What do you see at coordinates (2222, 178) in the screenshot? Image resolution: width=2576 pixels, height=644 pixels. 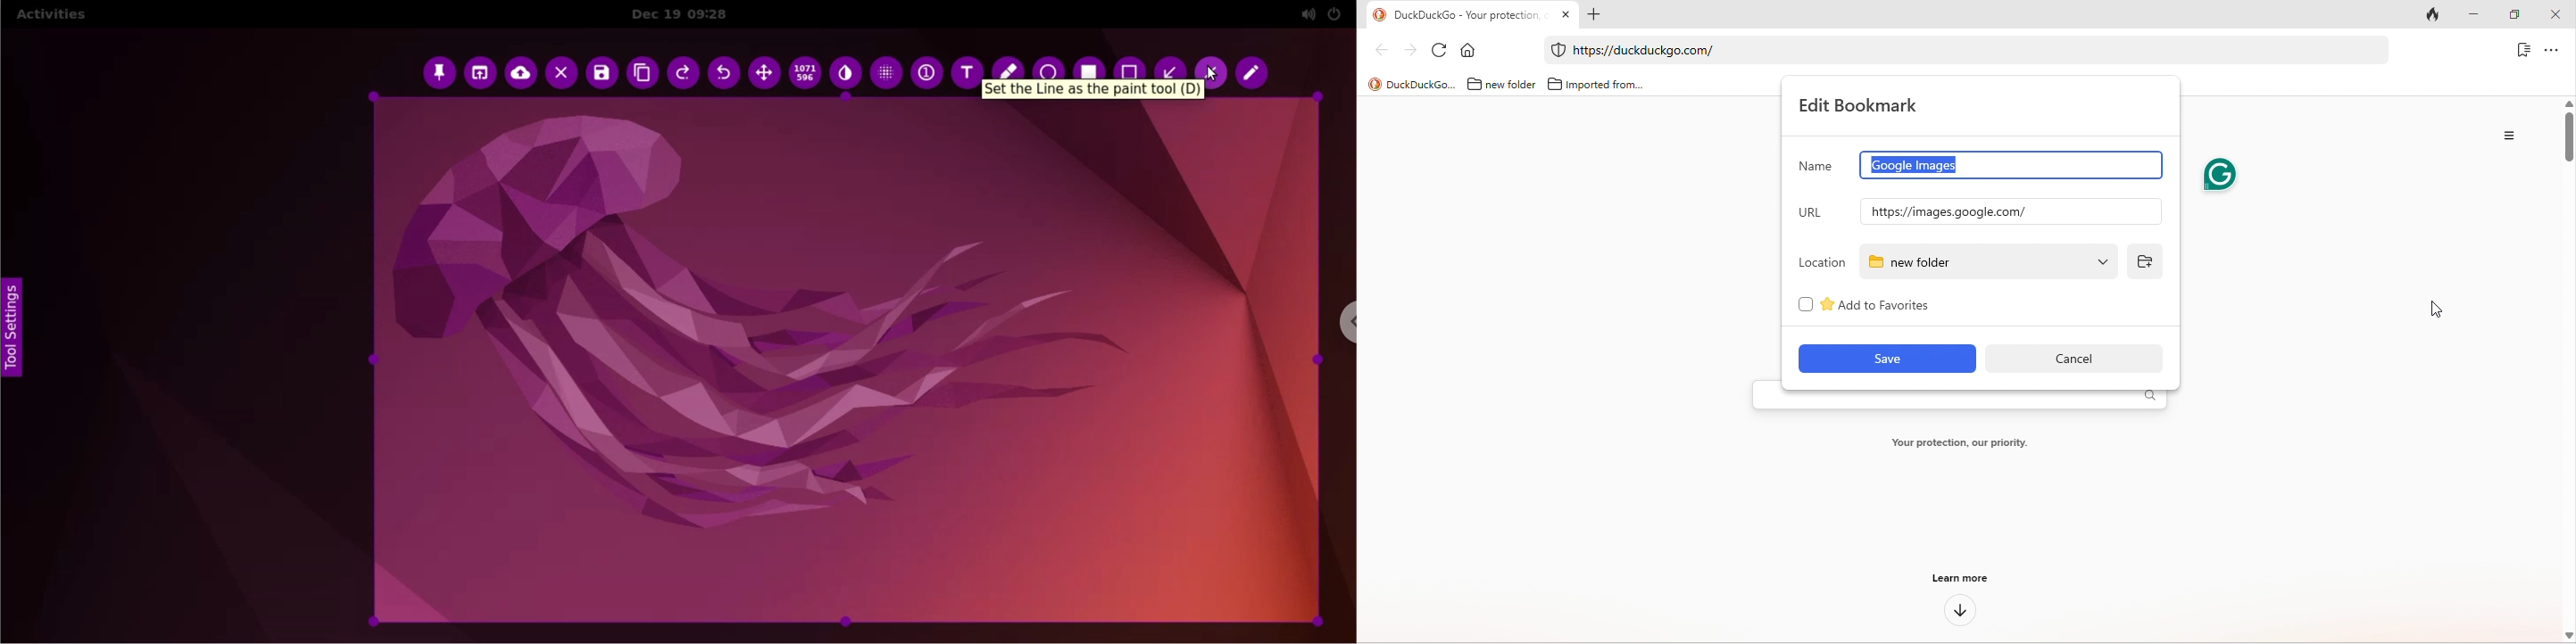 I see `grammarly` at bounding box center [2222, 178].